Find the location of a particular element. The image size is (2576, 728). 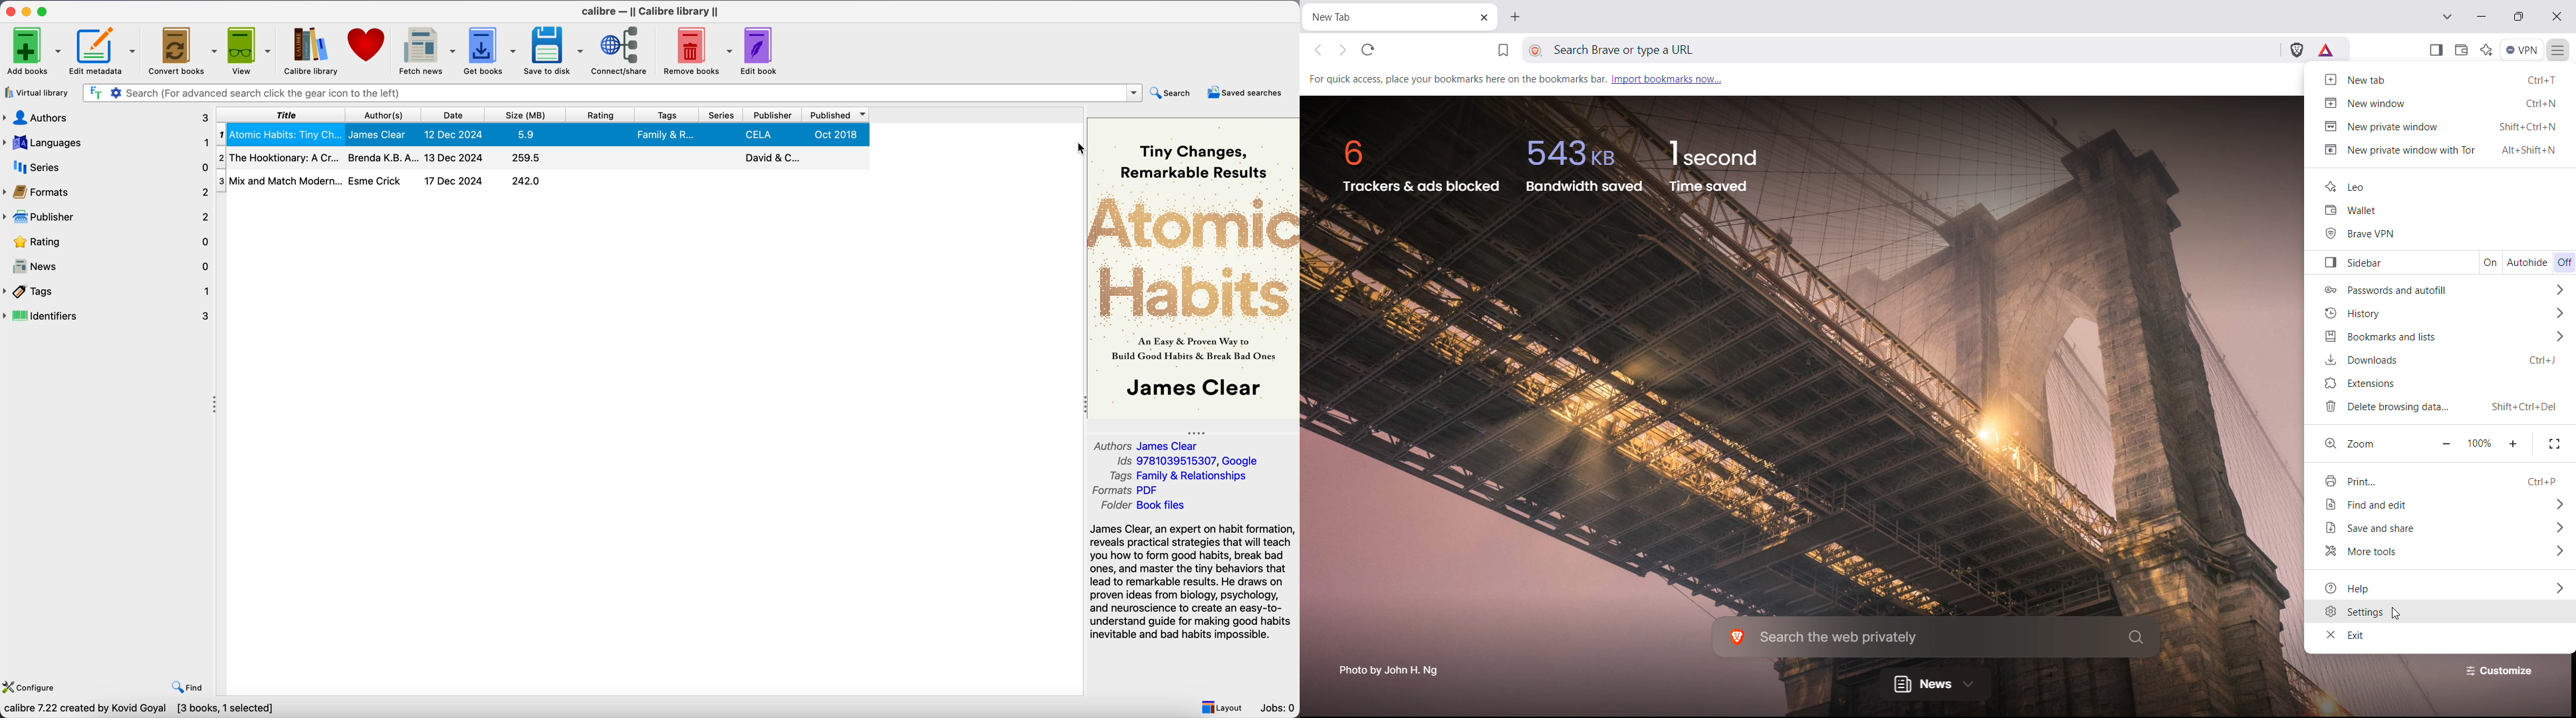

cursor is located at coordinates (1080, 149).